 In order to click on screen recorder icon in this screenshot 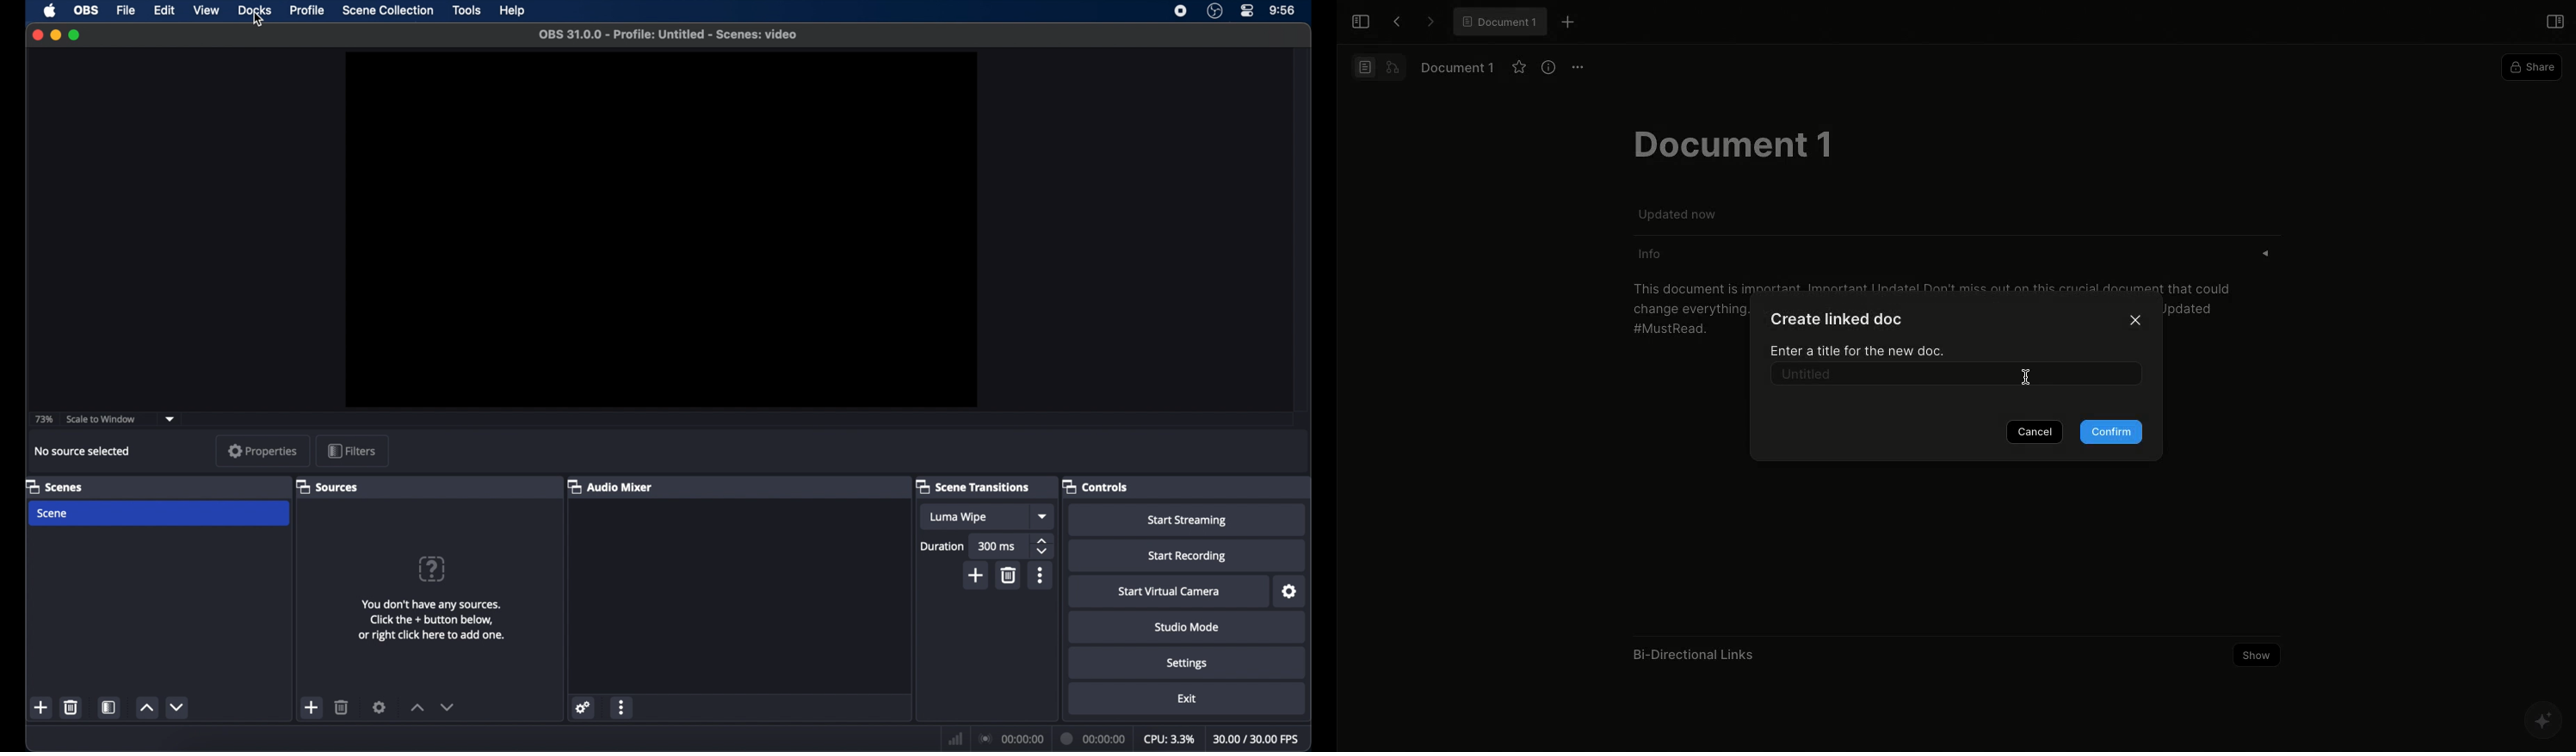, I will do `click(1180, 10)`.